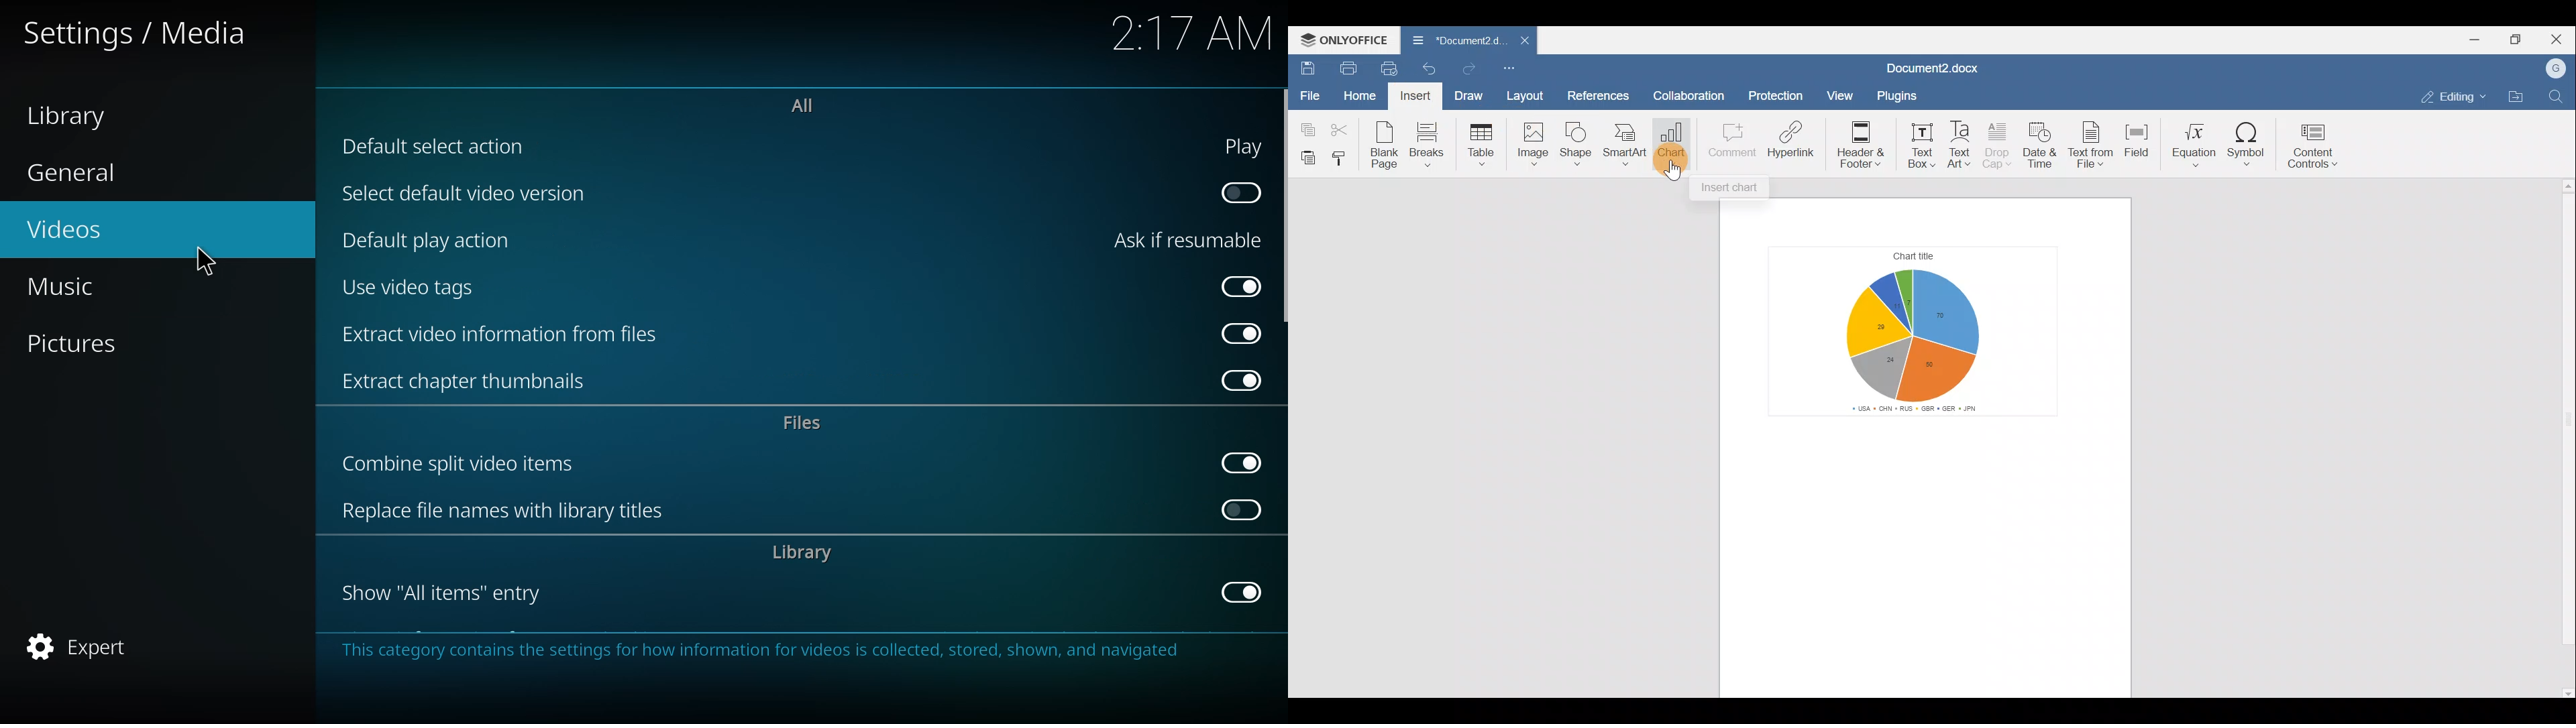 Image resolution: width=2576 pixels, height=728 pixels. Describe the element at coordinates (1517, 42) in the screenshot. I see `Close document` at that location.